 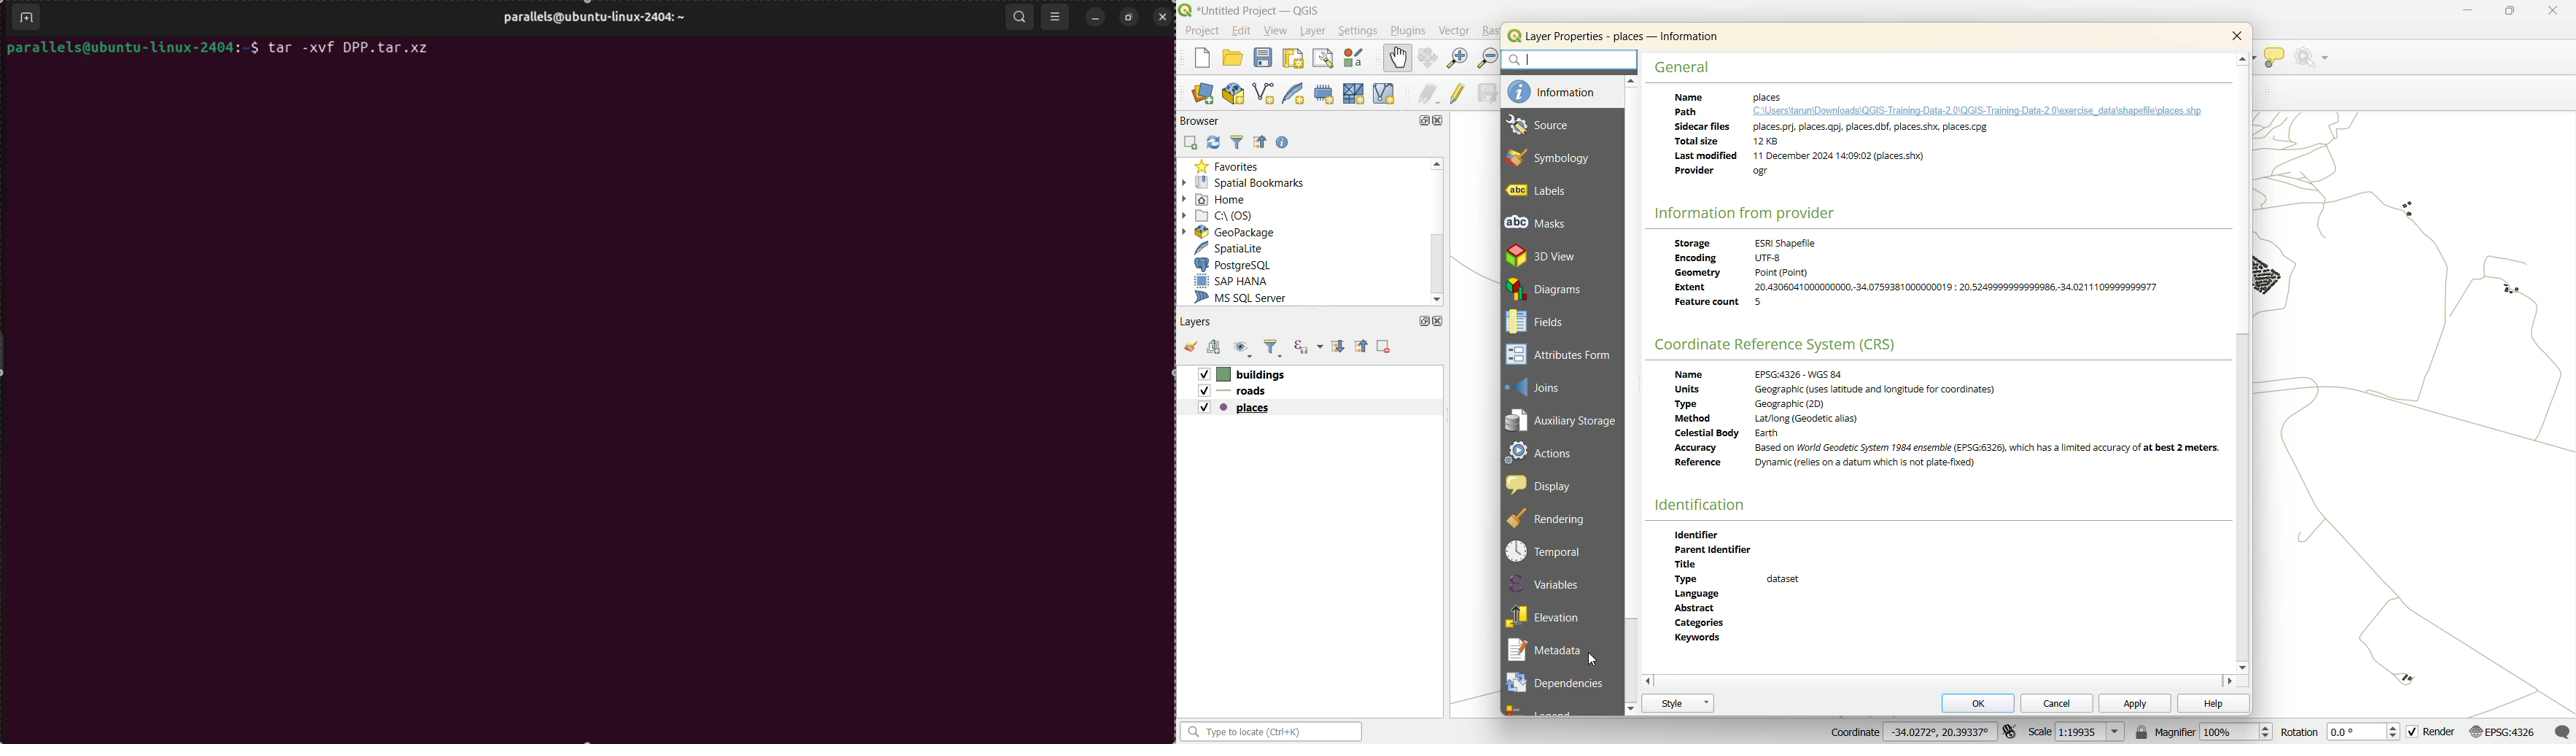 I want to click on filter by expression, so click(x=1310, y=344).